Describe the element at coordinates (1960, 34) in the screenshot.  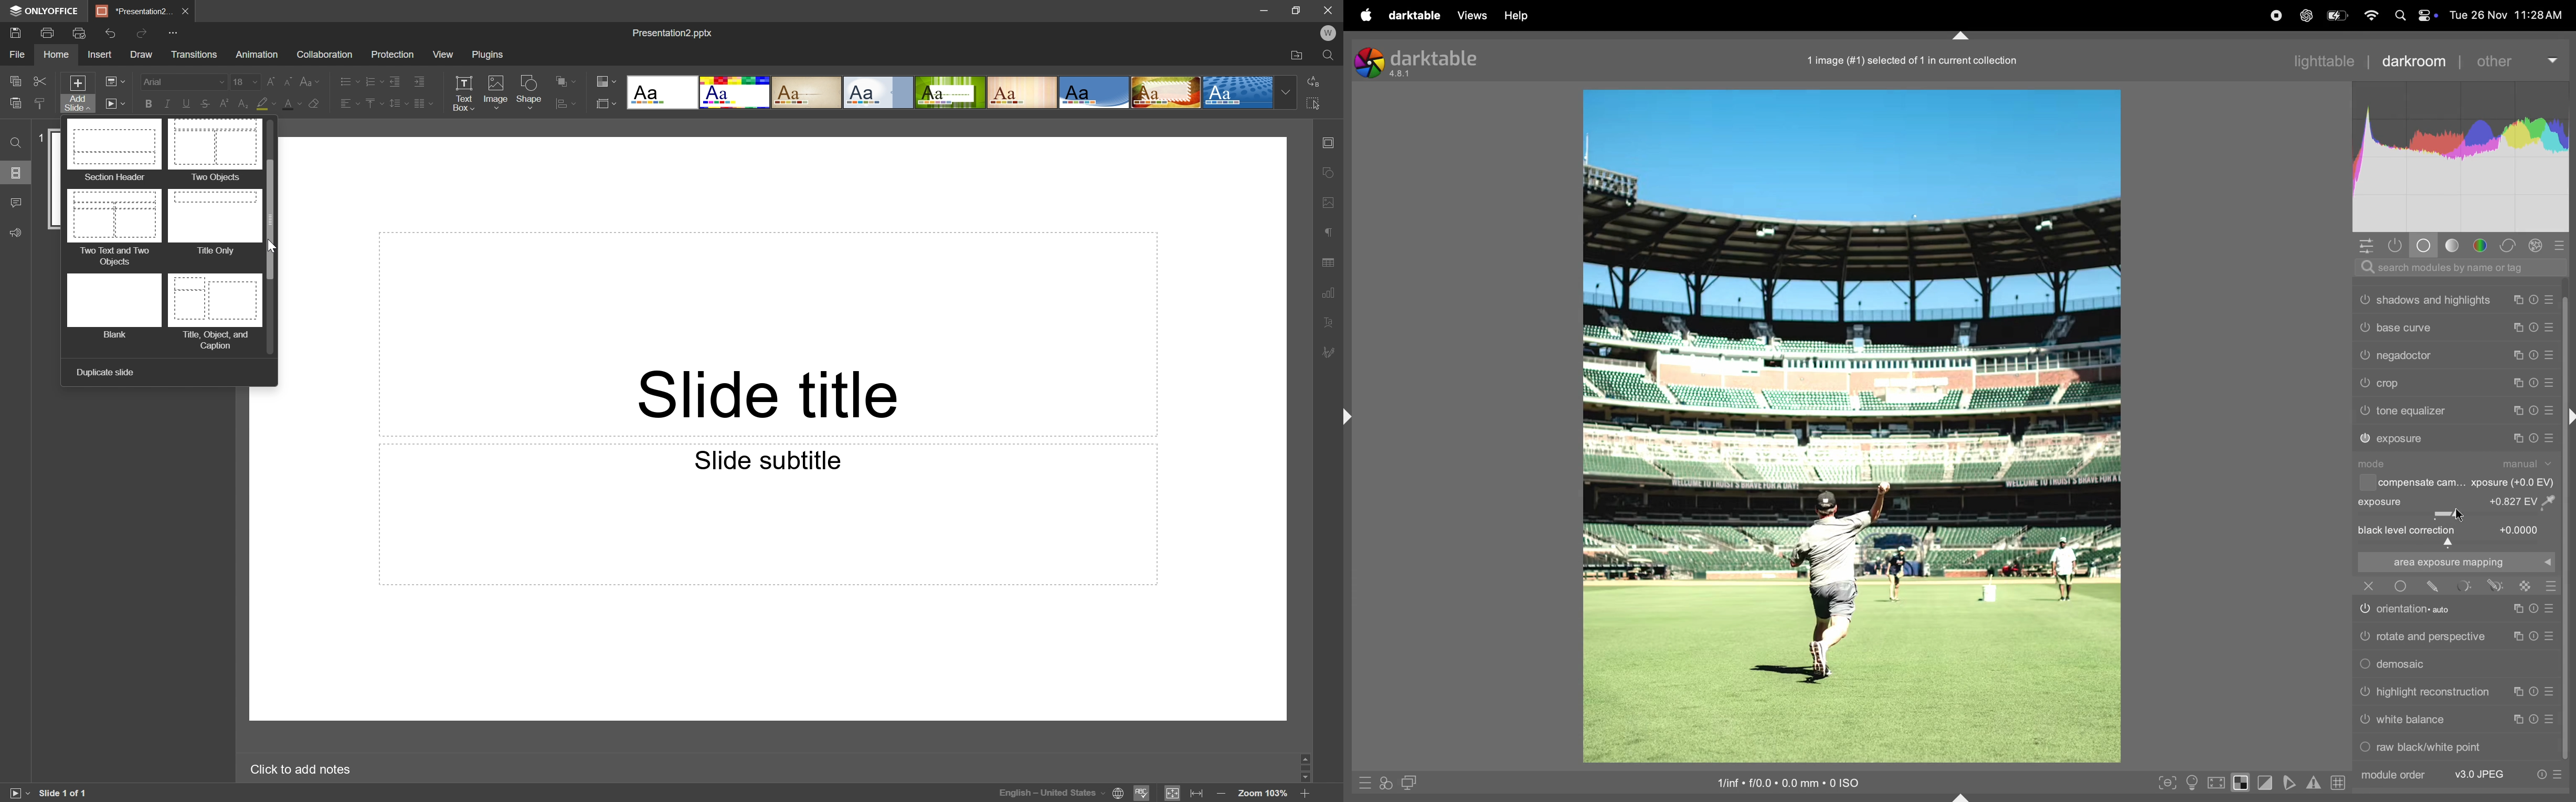
I see `expand or collapse ` at that location.